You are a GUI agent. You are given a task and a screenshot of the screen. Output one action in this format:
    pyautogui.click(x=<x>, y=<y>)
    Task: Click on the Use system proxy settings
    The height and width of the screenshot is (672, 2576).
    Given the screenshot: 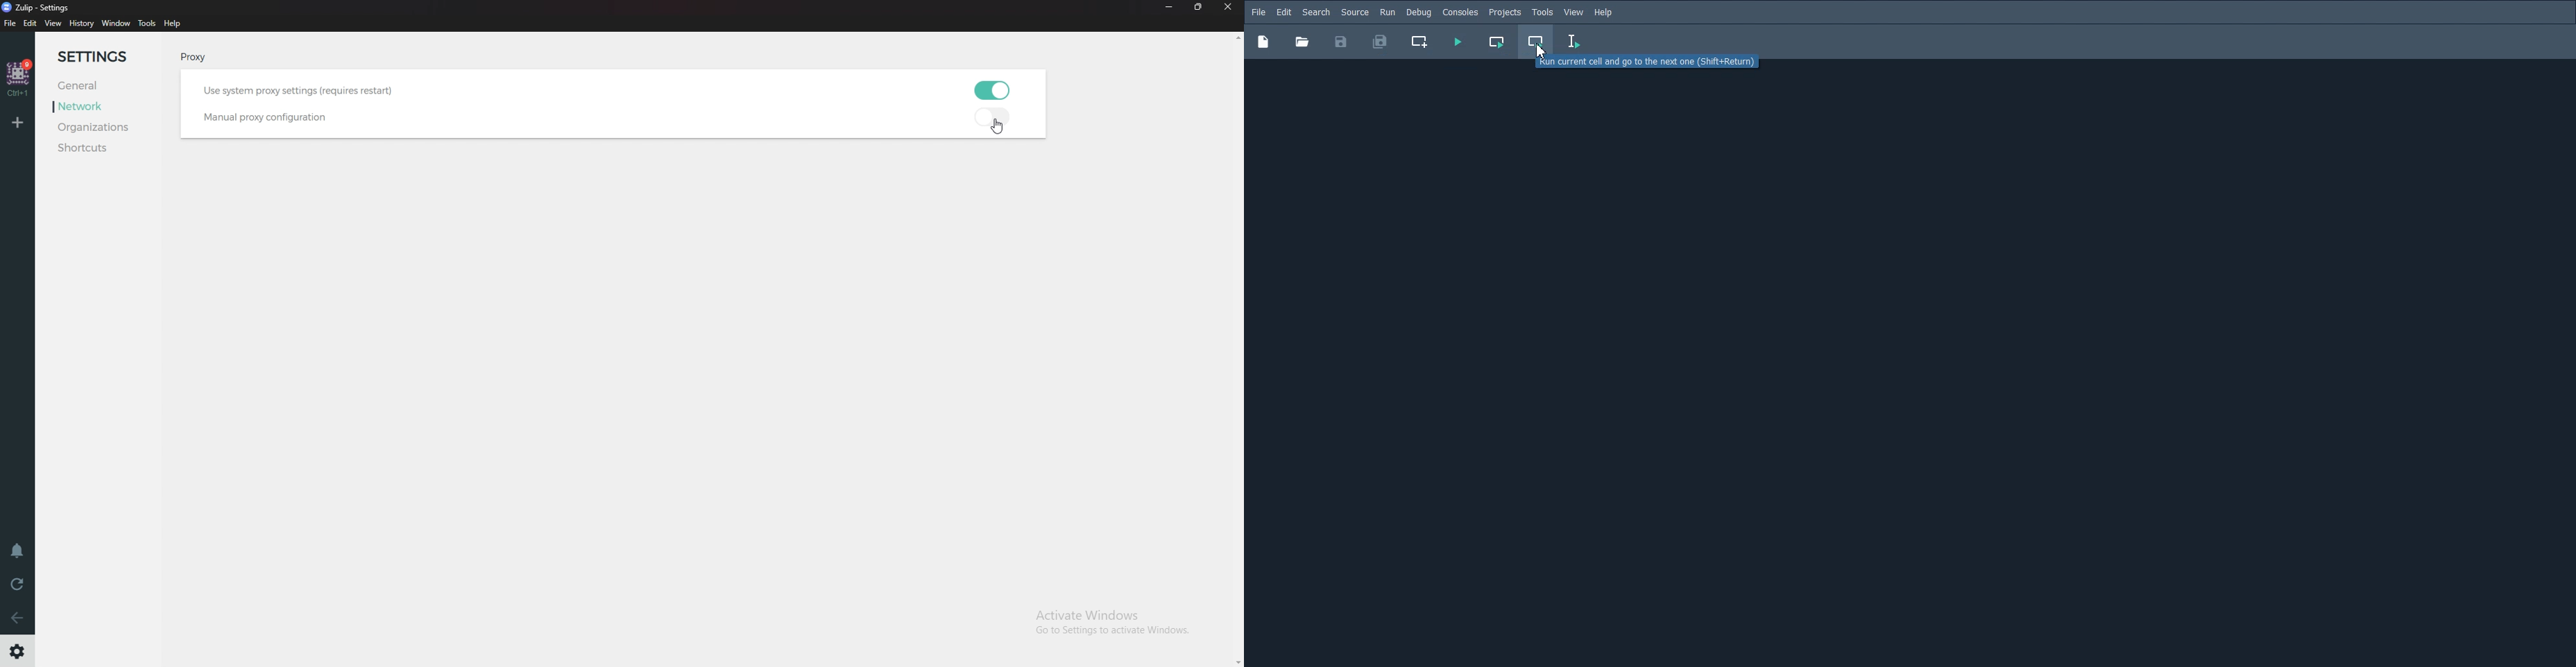 What is the action you would take?
    pyautogui.click(x=318, y=89)
    